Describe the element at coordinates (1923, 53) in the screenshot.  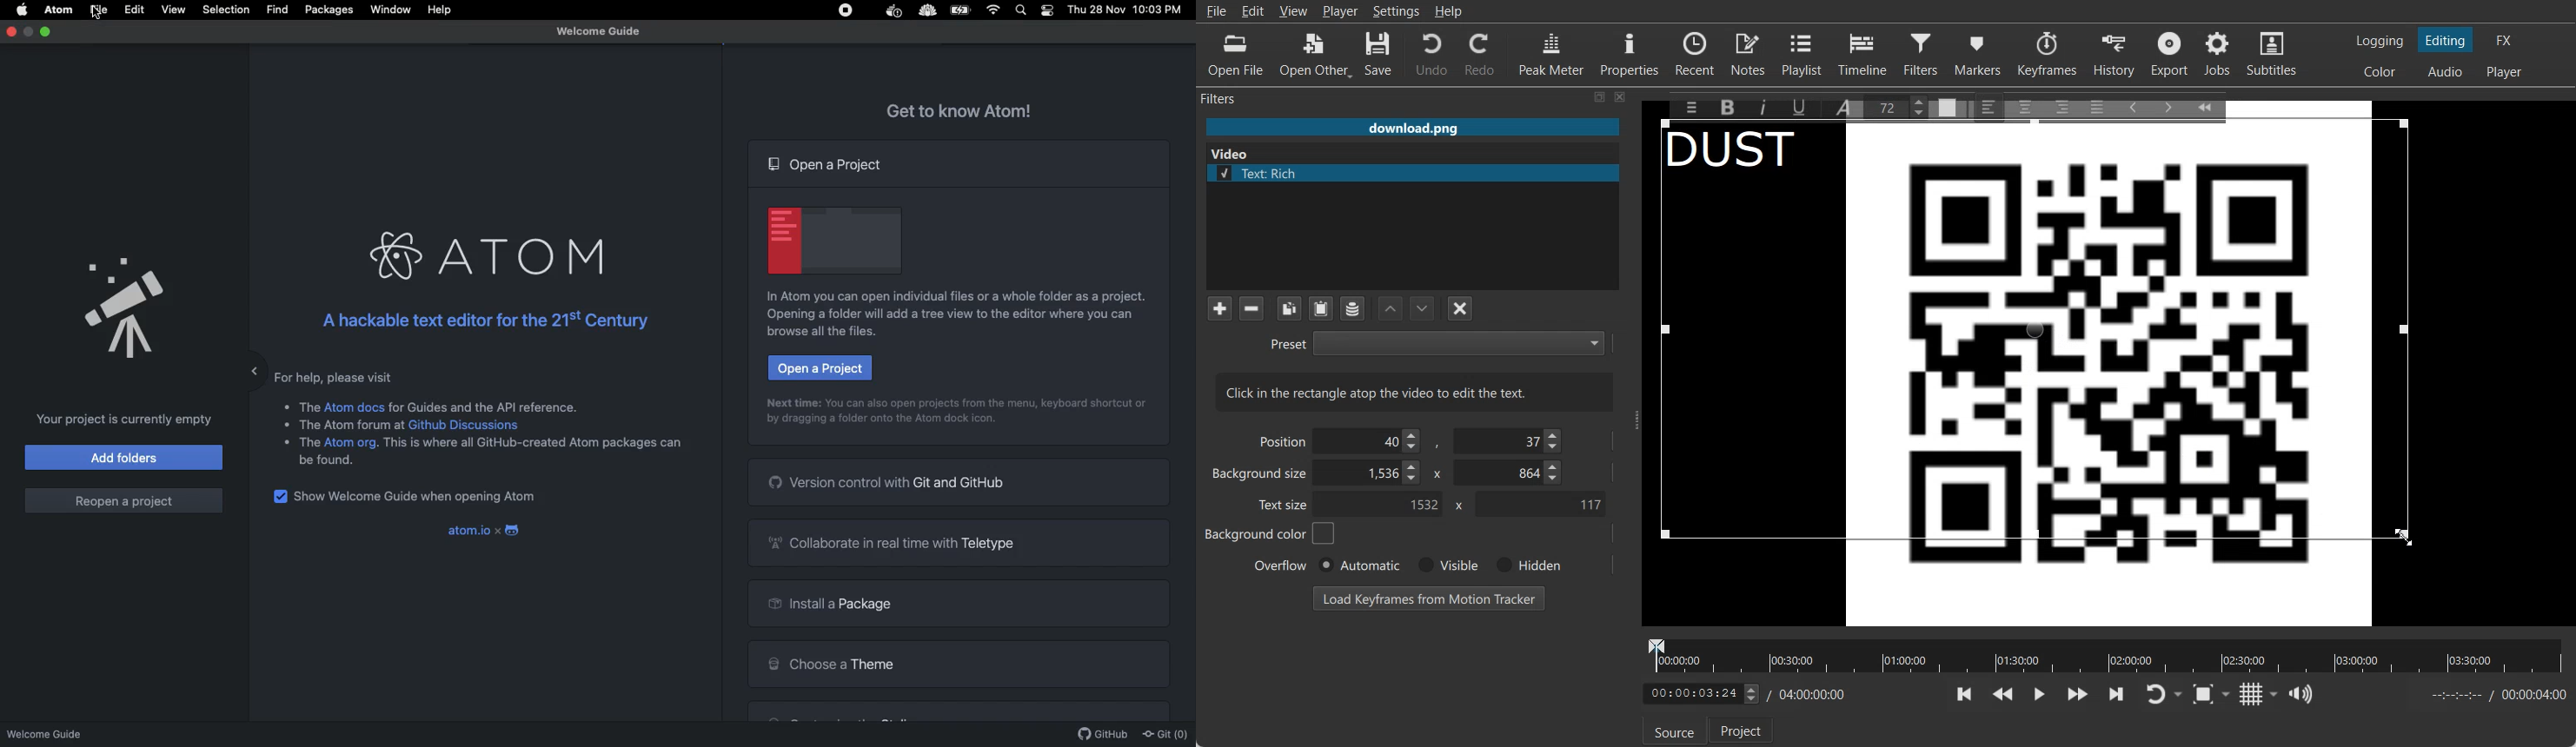
I see `Filters` at that location.